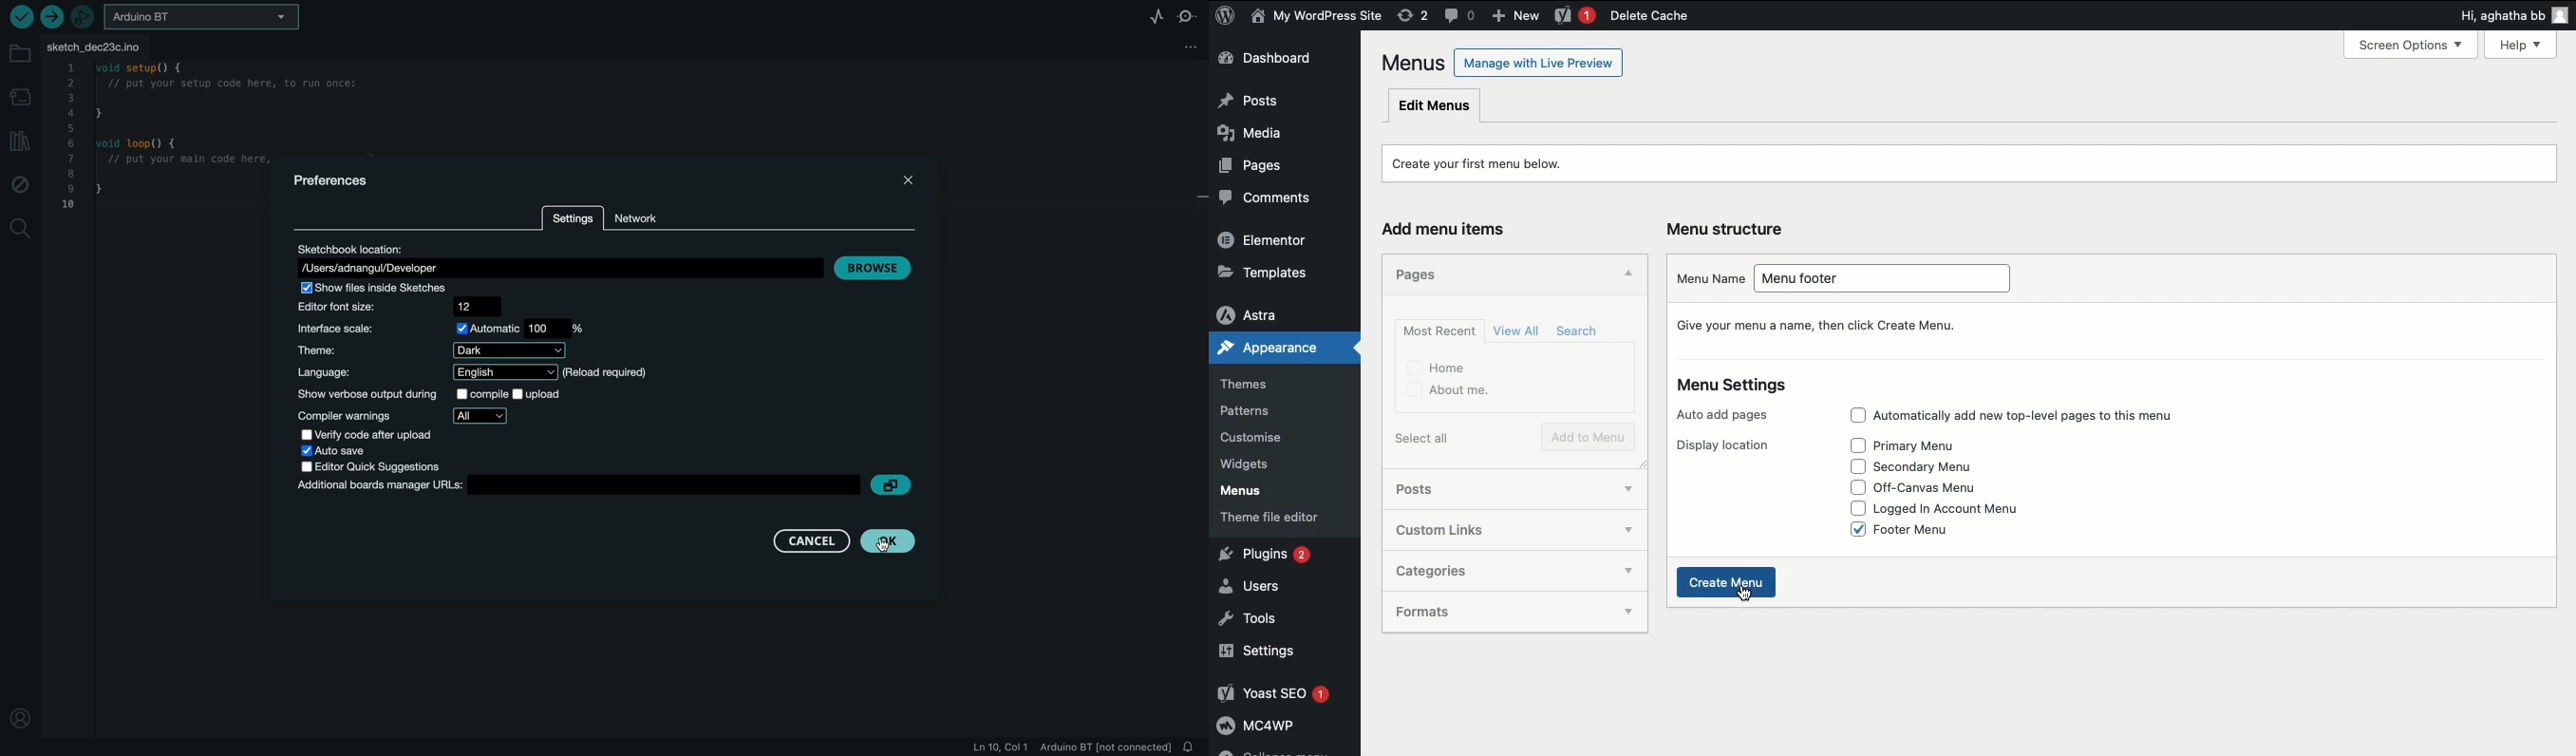 The width and height of the screenshot is (2576, 756). Describe the element at coordinates (1260, 138) in the screenshot. I see `Media` at that location.